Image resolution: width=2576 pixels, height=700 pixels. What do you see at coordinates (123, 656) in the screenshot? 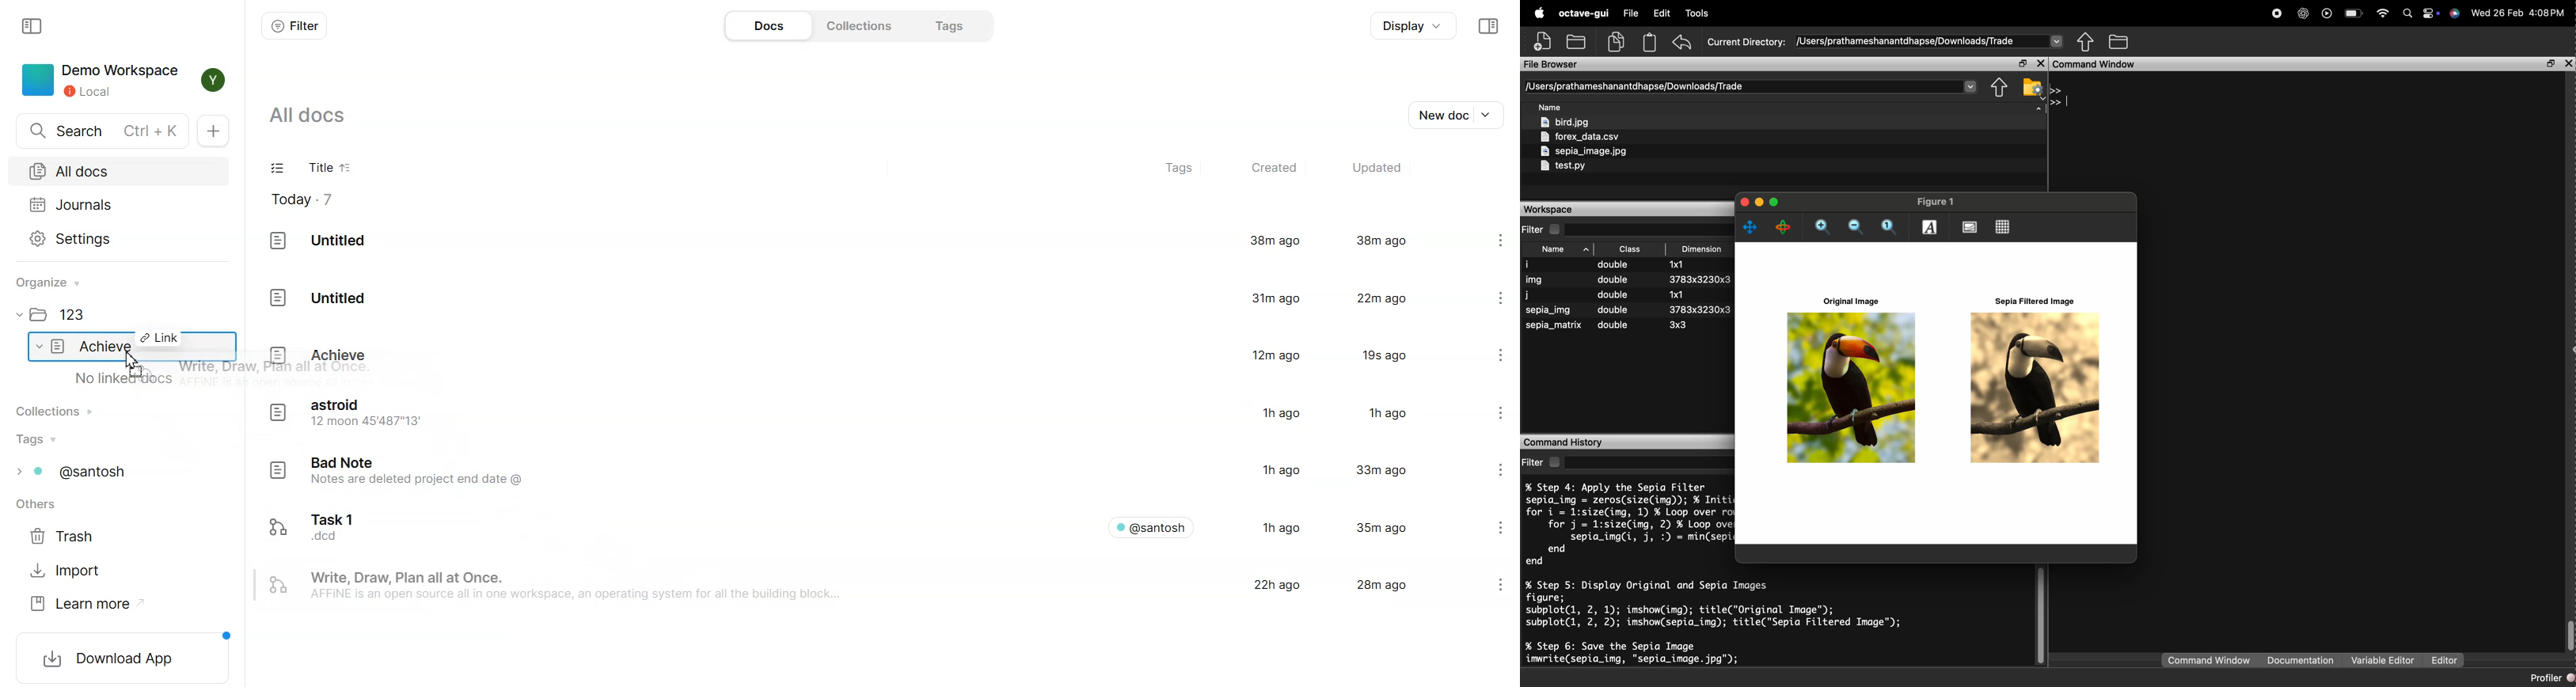
I see `Download App` at bounding box center [123, 656].